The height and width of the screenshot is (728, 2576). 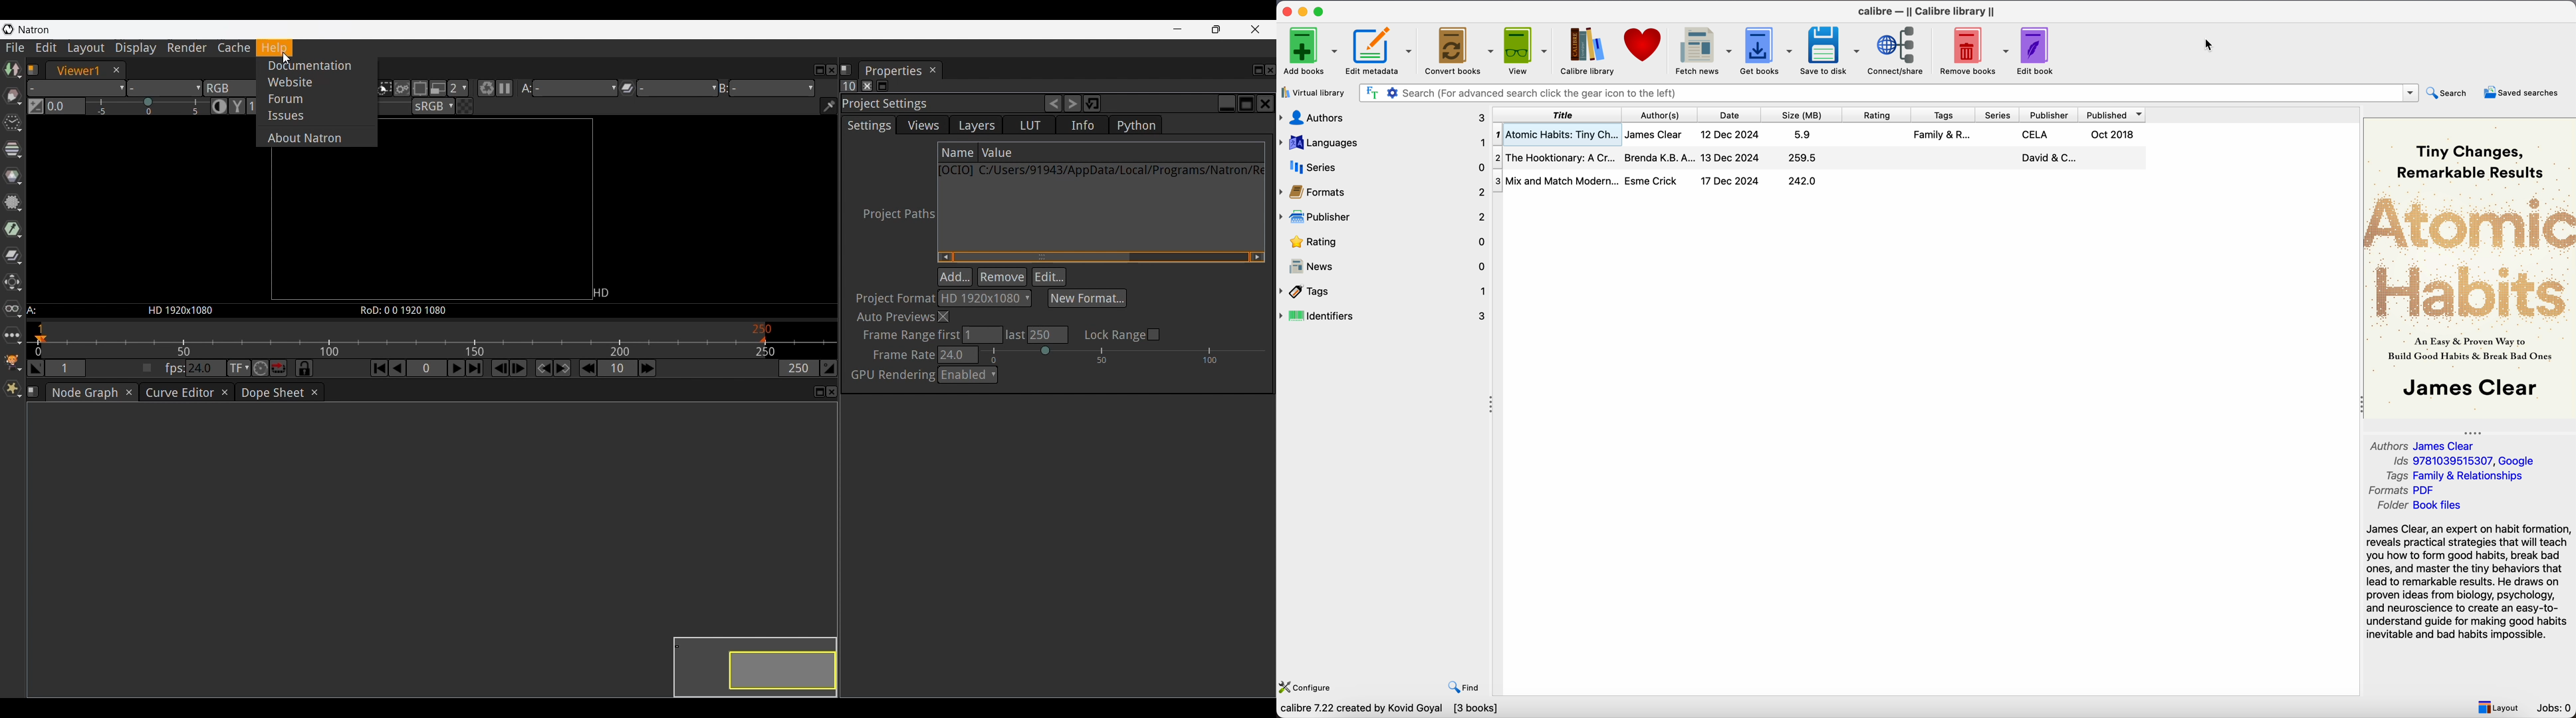 What do you see at coordinates (1946, 115) in the screenshot?
I see `tags` at bounding box center [1946, 115].